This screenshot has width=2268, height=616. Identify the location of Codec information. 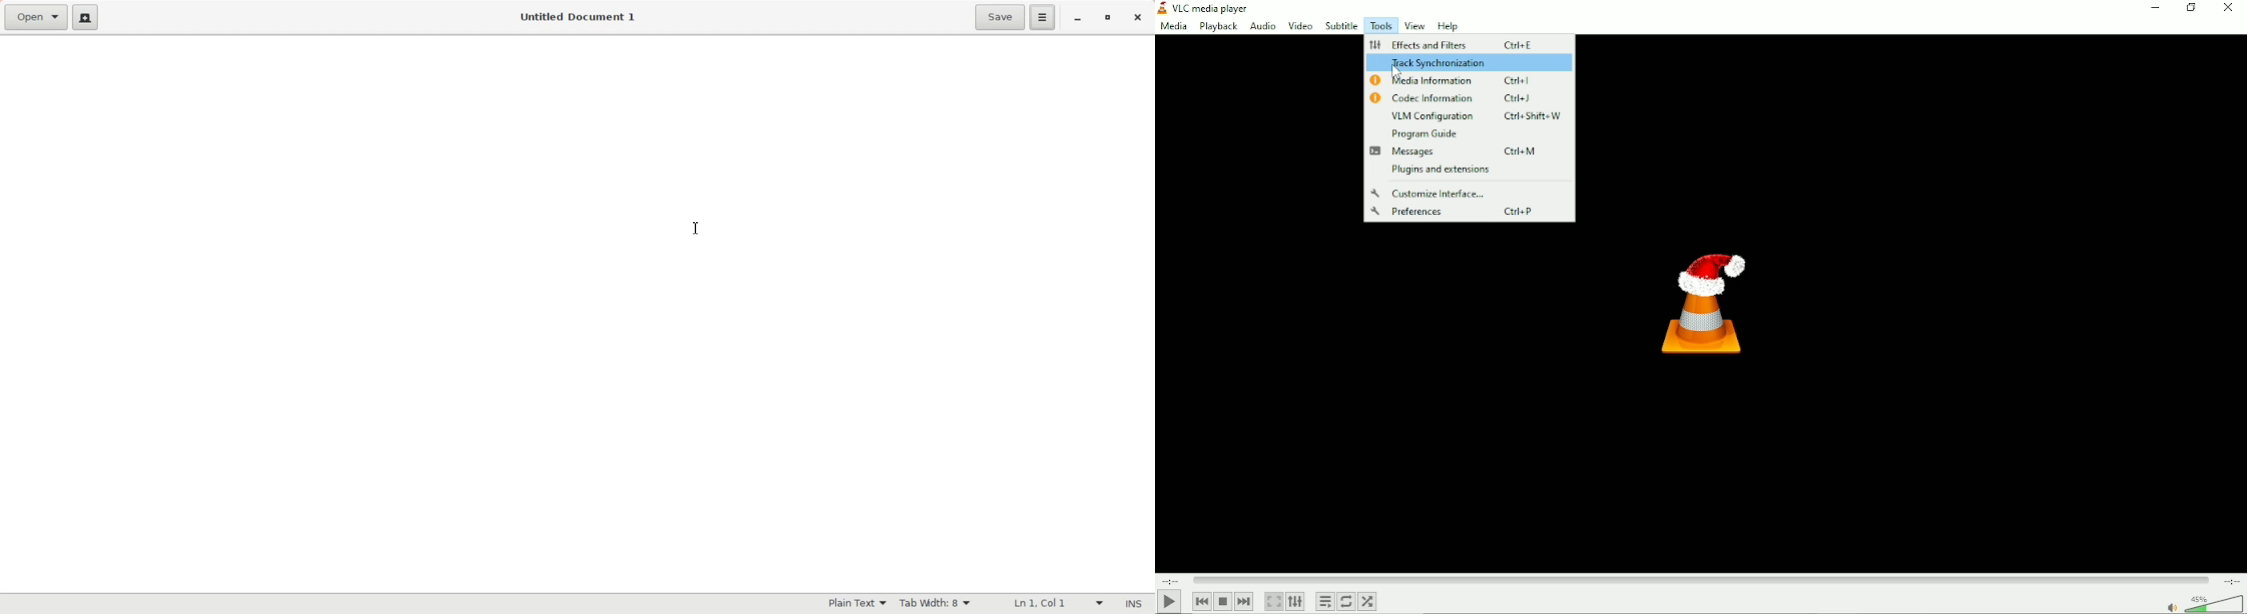
(1464, 99).